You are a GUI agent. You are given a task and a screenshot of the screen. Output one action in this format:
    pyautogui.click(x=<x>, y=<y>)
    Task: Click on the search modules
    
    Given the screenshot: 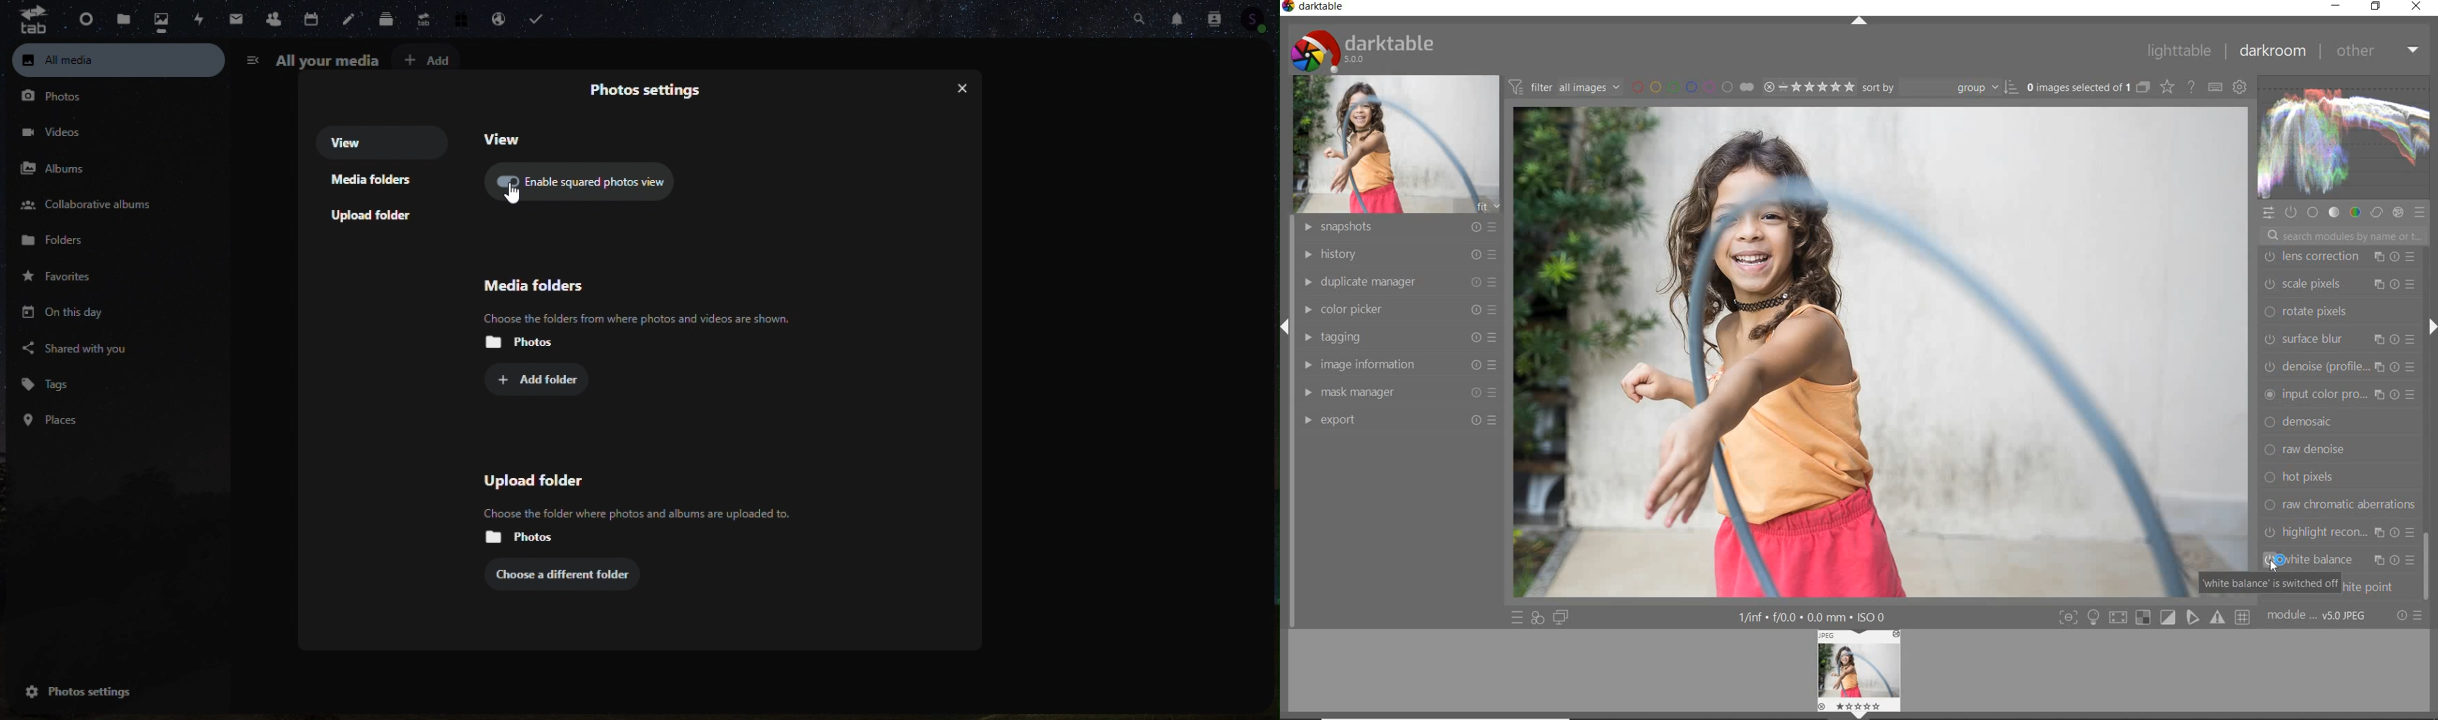 What is the action you would take?
    pyautogui.click(x=2343, y=237)
    